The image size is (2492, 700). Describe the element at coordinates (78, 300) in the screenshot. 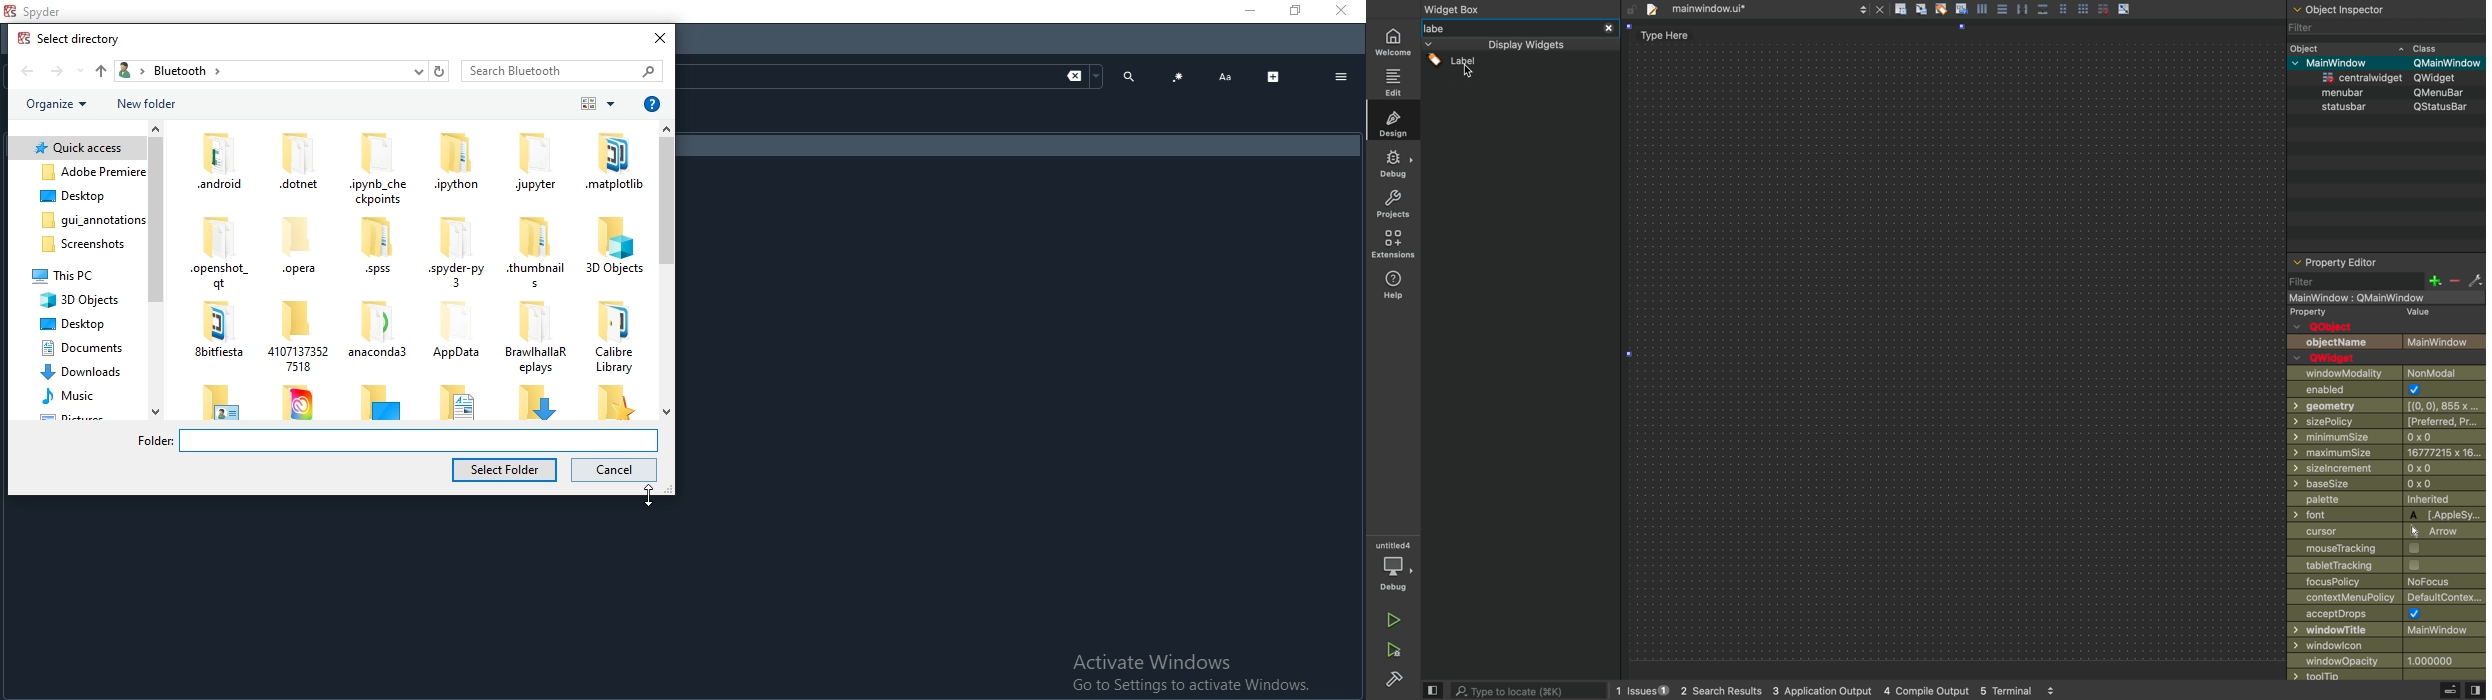

I see `3d objects` at that location.